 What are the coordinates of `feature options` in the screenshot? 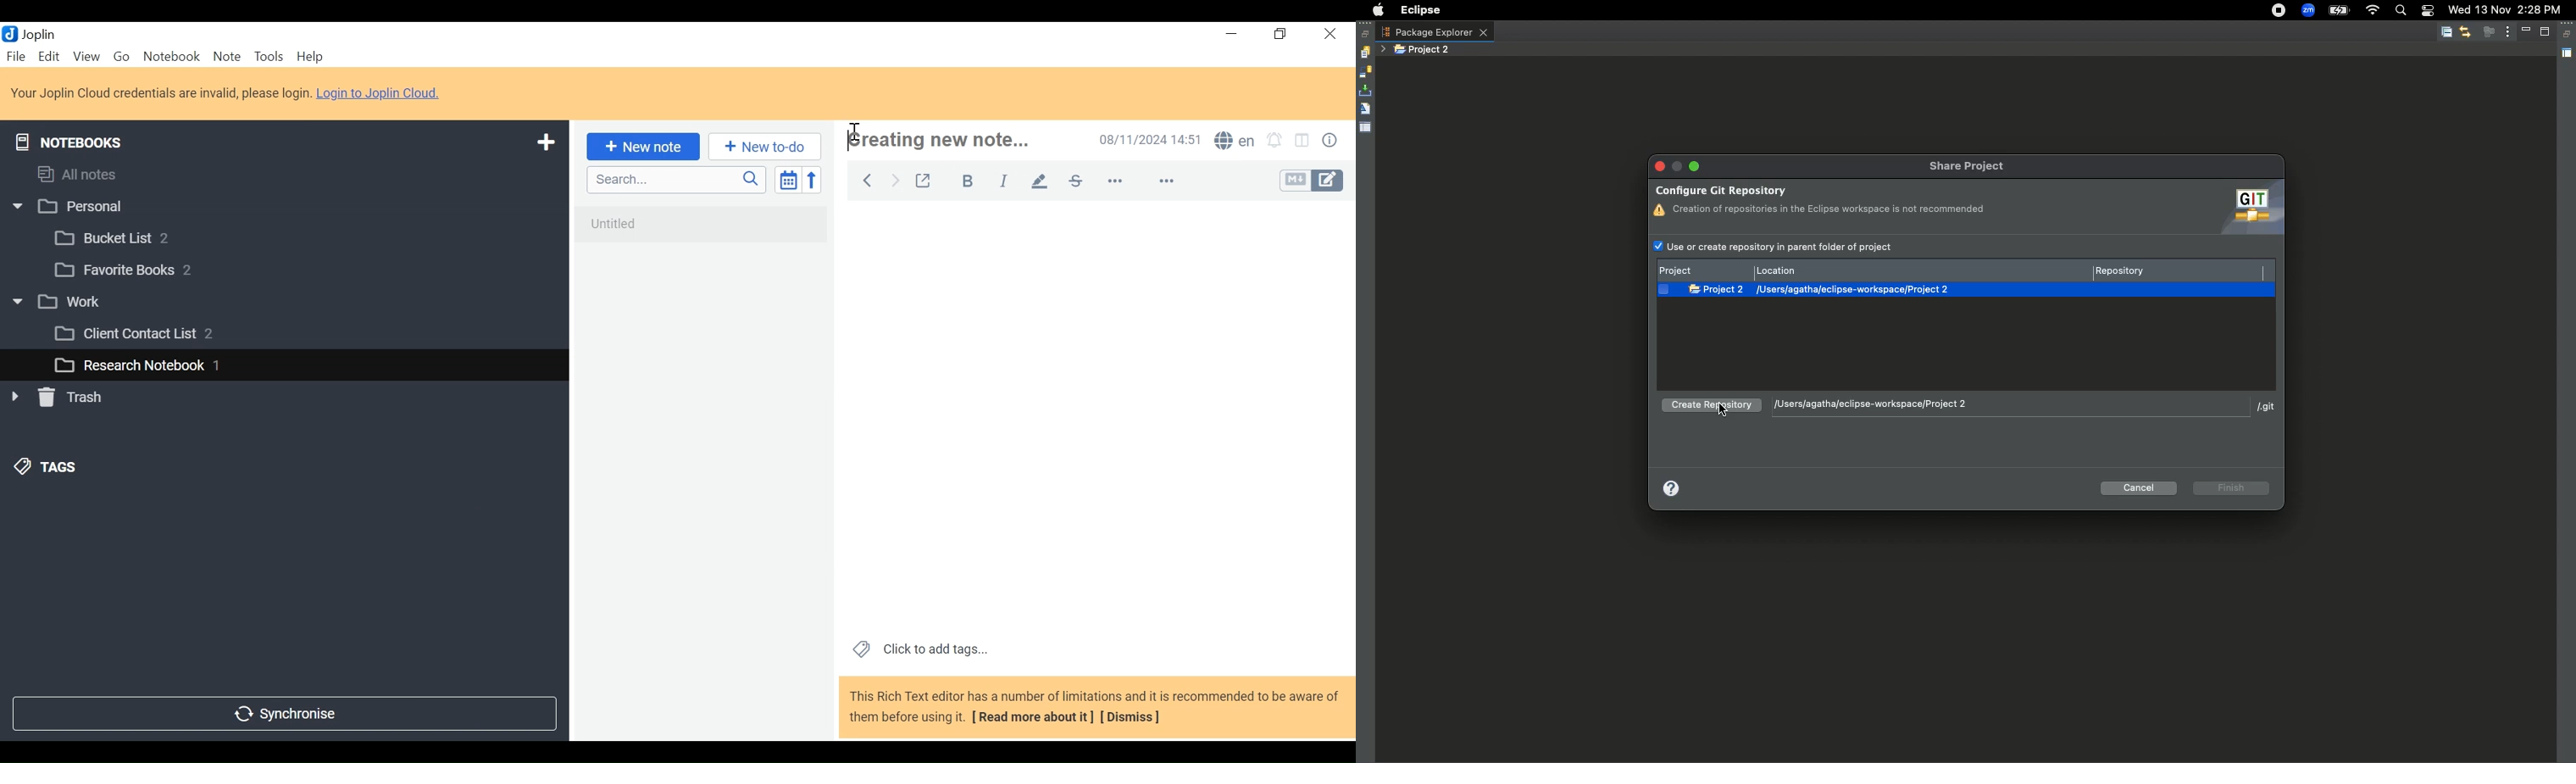 It's located at (1173, 182).